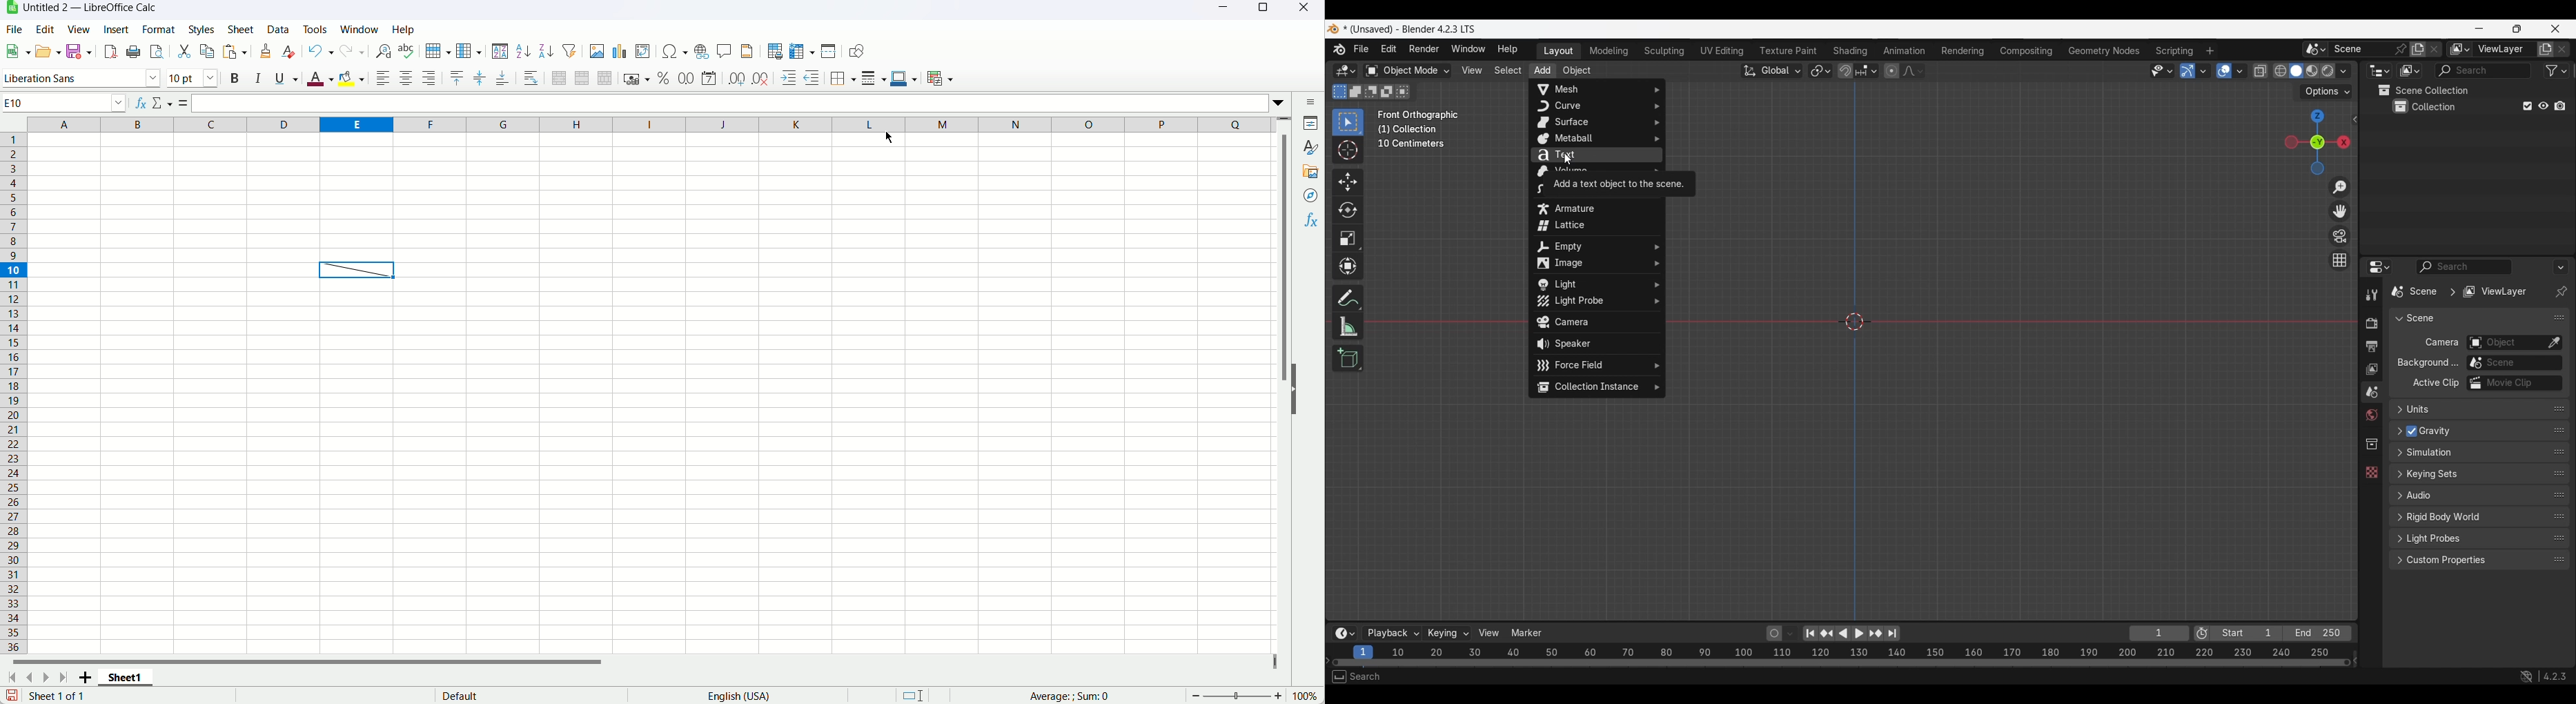  I want to click on Cursor, so click(1348, 151).